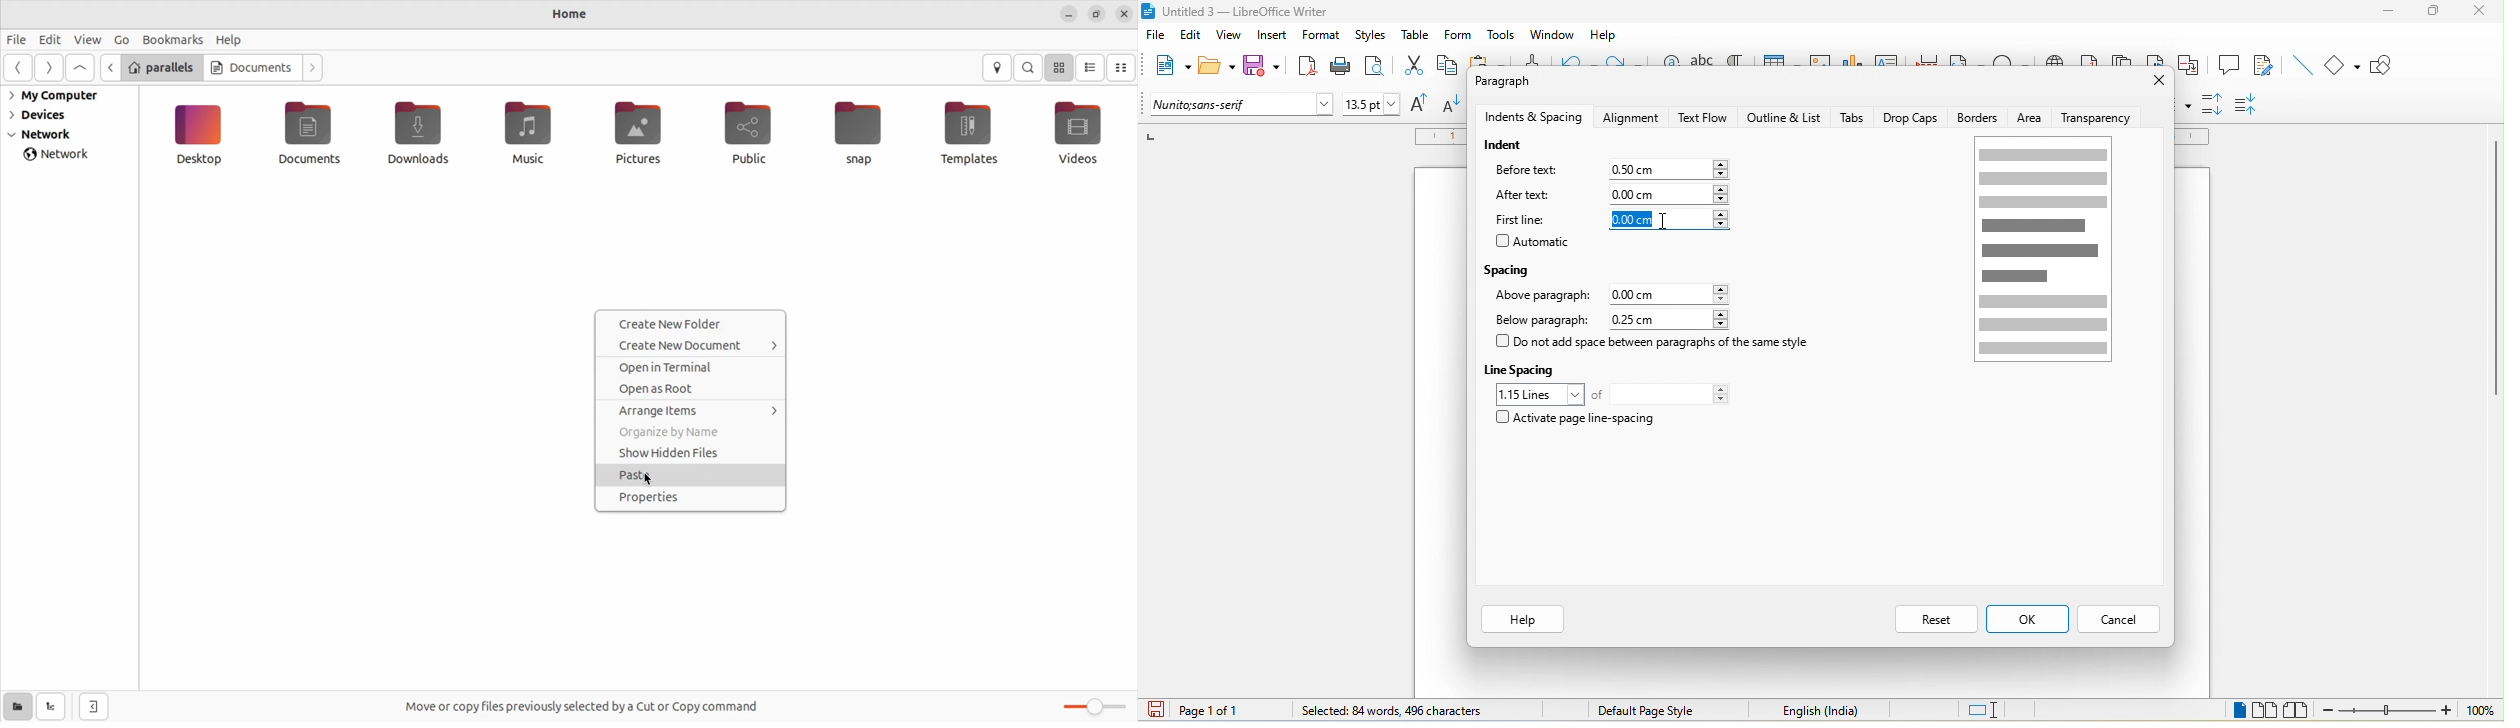  What do you see at coordinates (1630, 115) in the screenshot?
I see `alignment` at bounding box center [1630, 115].